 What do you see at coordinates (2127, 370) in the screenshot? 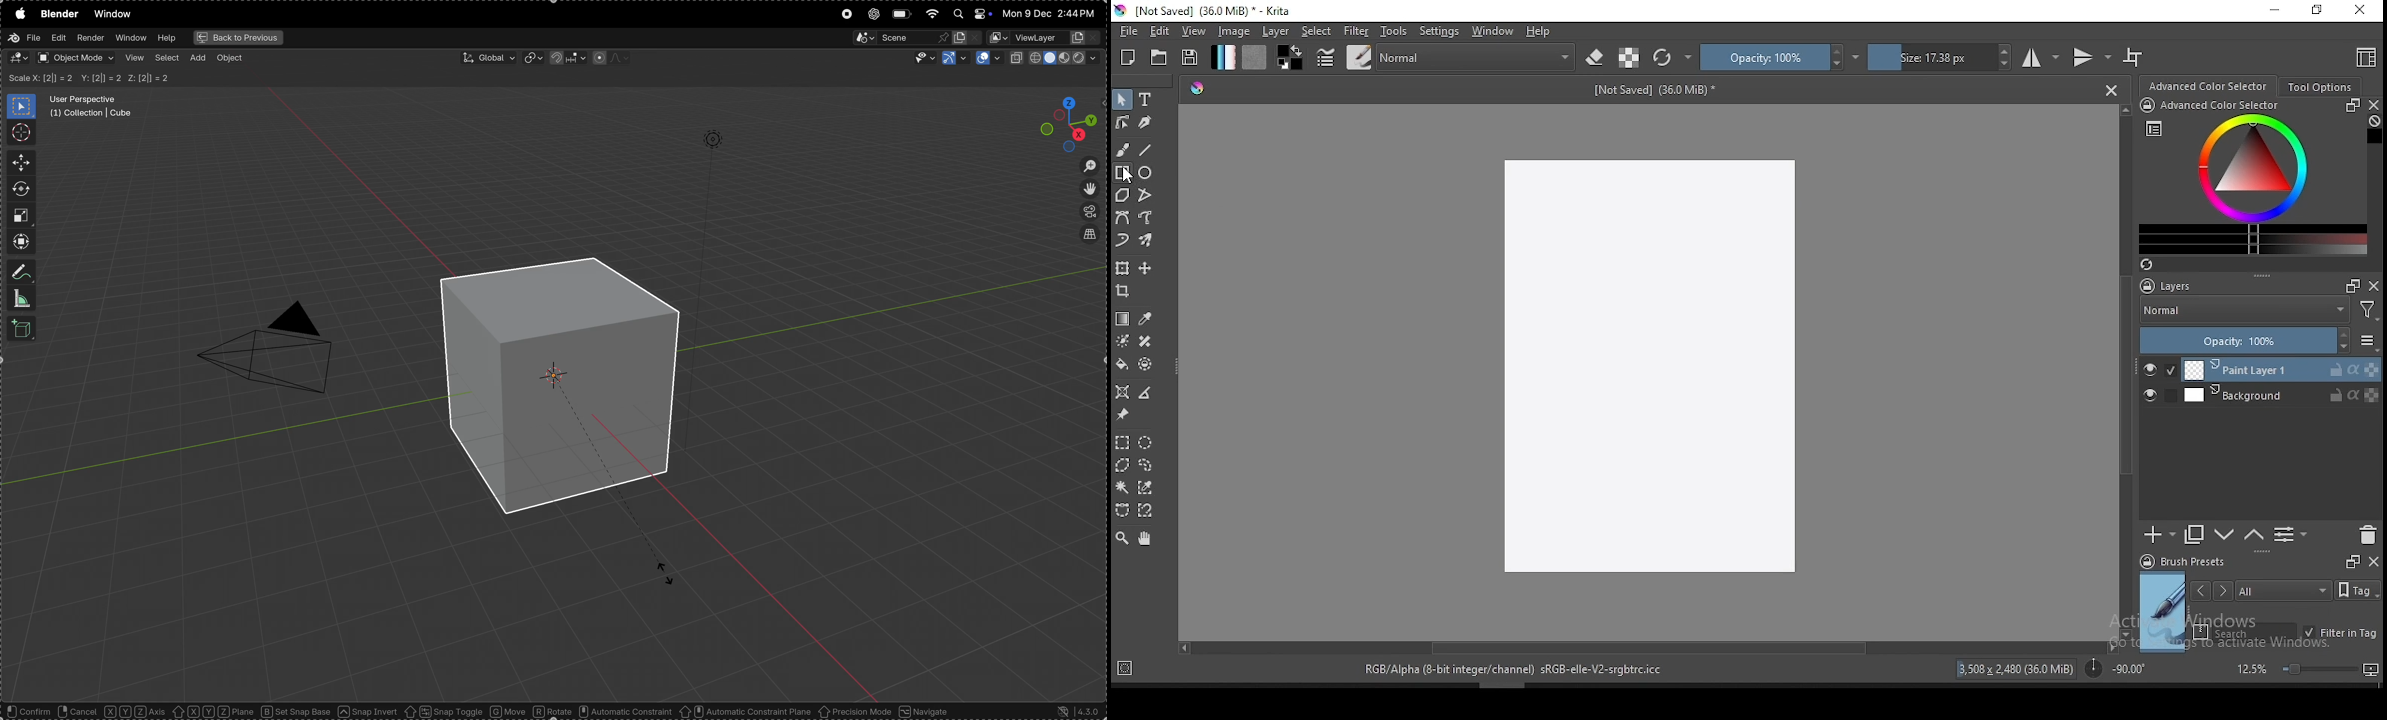
I see `scroll bar` at bounding box center [2127, 370].